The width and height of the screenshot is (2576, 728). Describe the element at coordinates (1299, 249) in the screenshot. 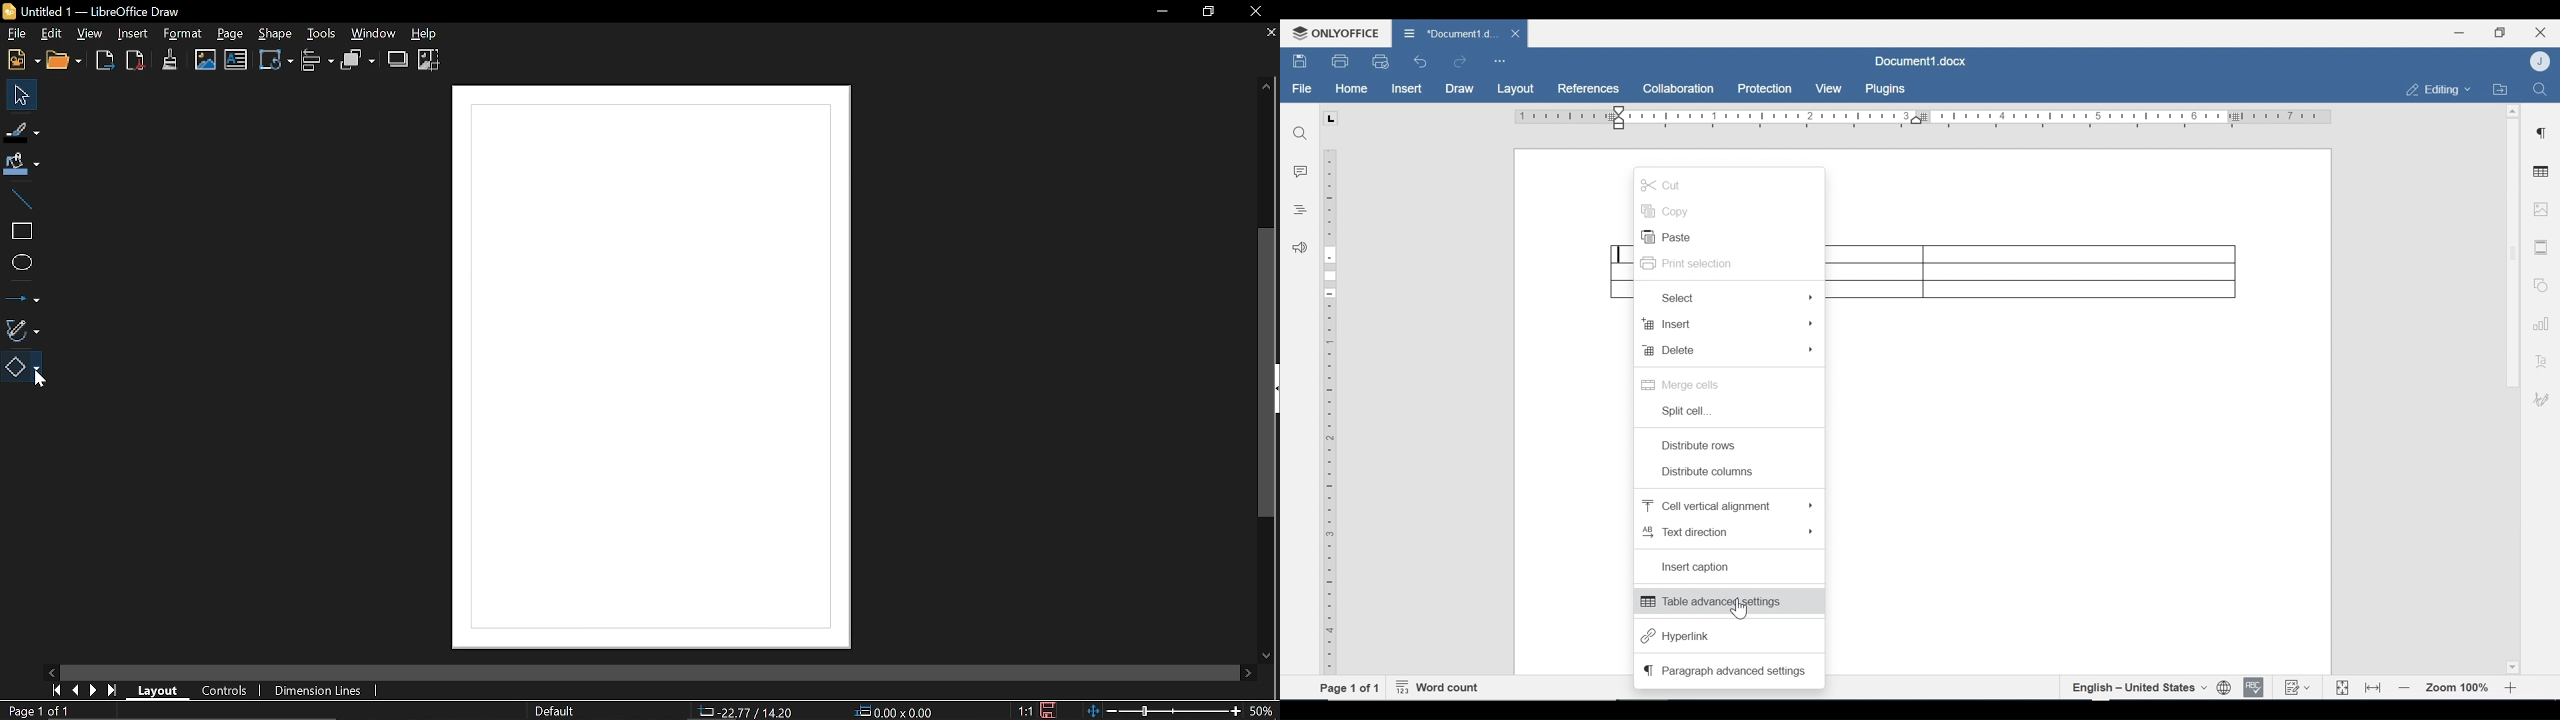

I see `Feedback and Support` at that location.